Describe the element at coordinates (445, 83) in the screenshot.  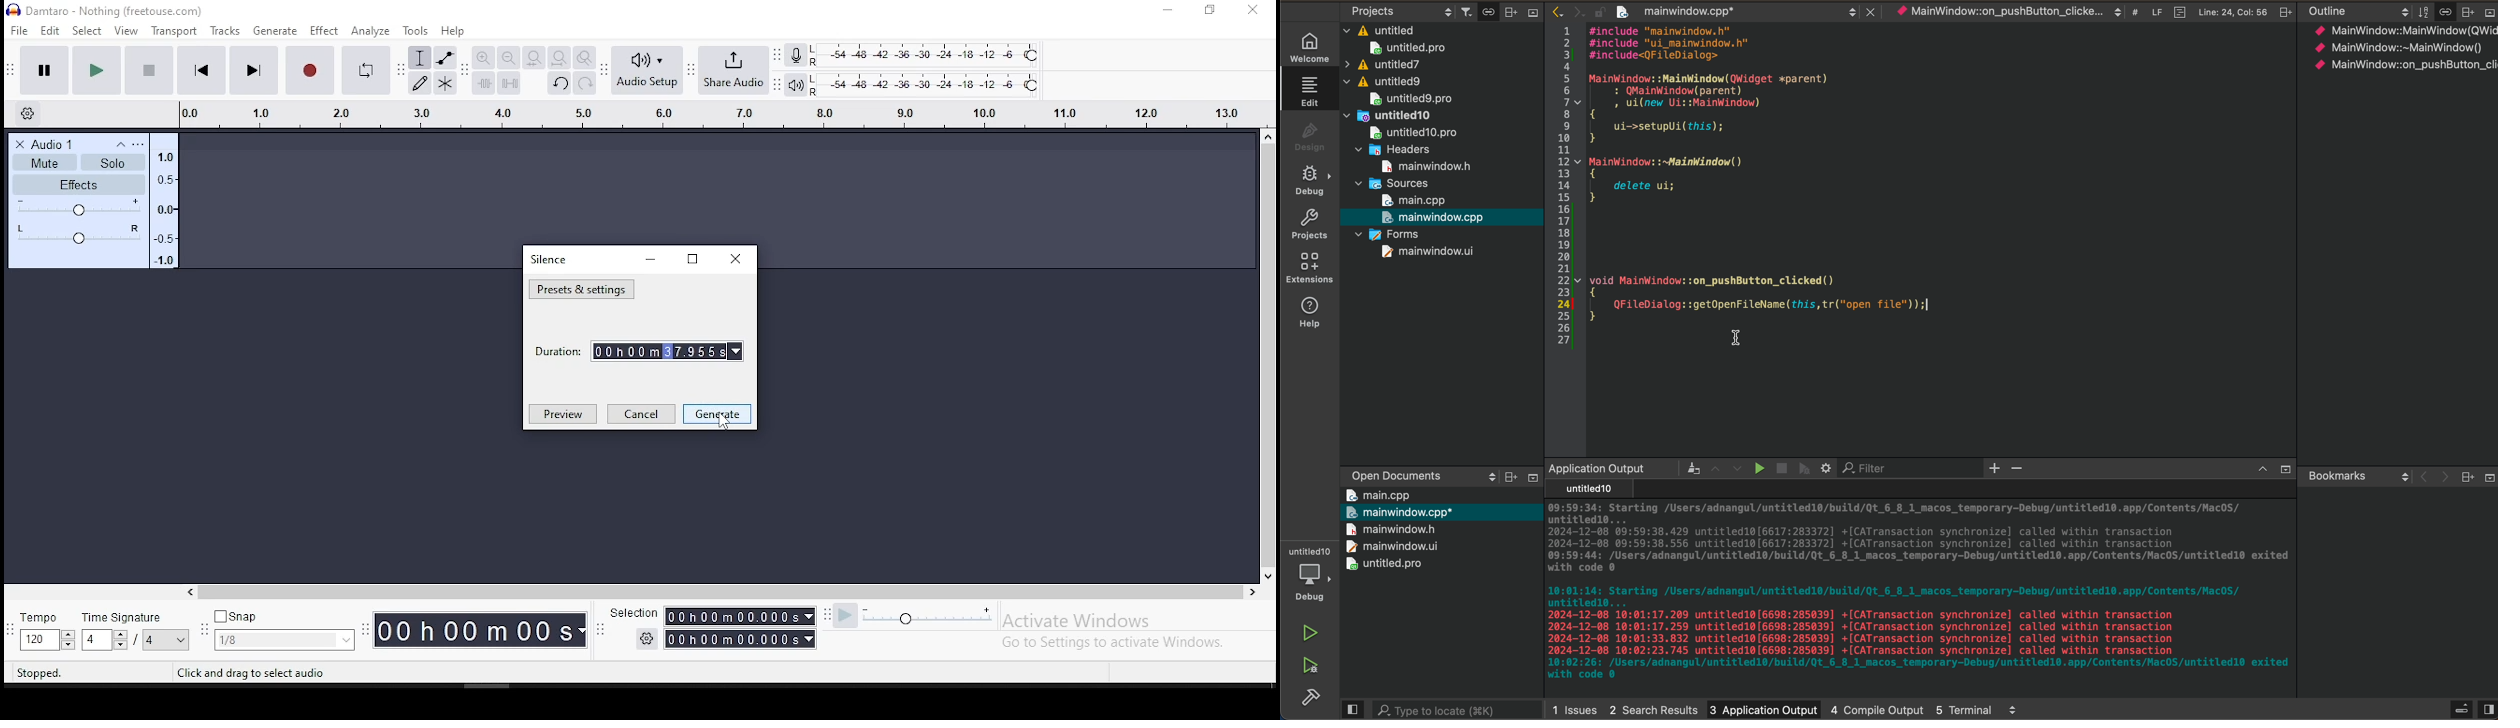
I see `multi tool` at that location.